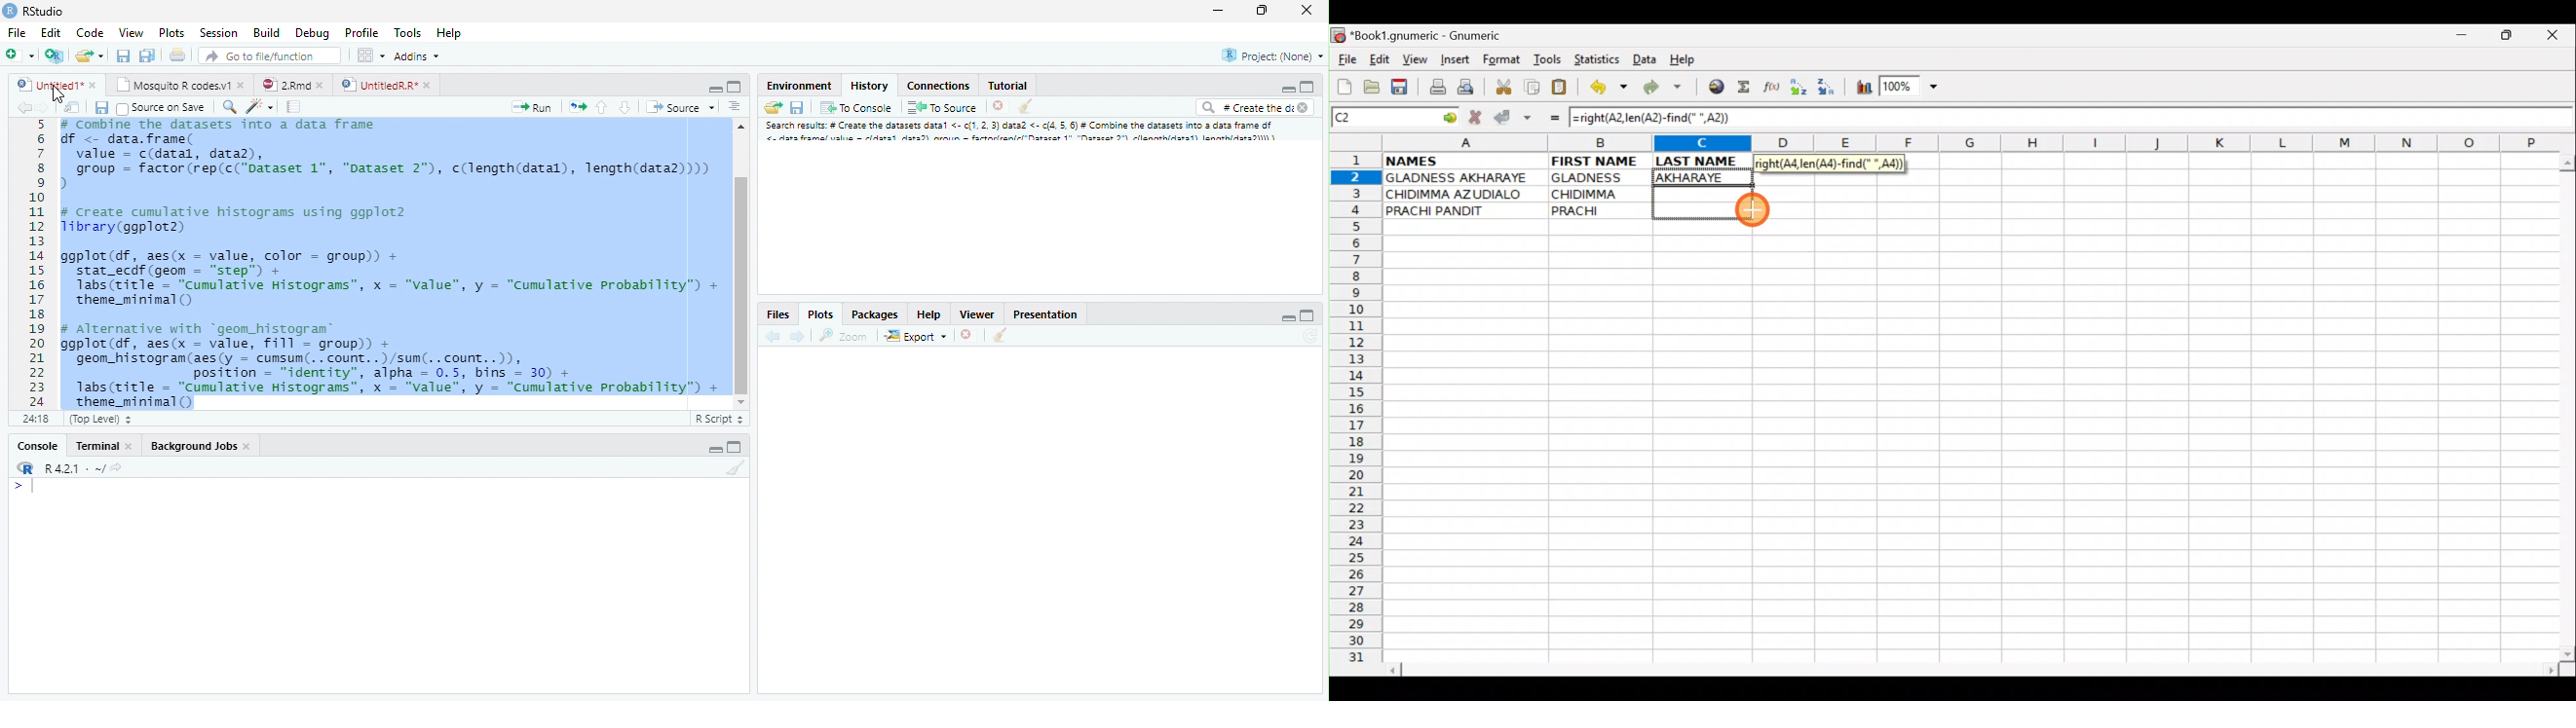 The width and height of the screenshot is (2576, 728). Describe the element at coordinates (37, 487) in the screenshot. I see `Input cursor` at that location.